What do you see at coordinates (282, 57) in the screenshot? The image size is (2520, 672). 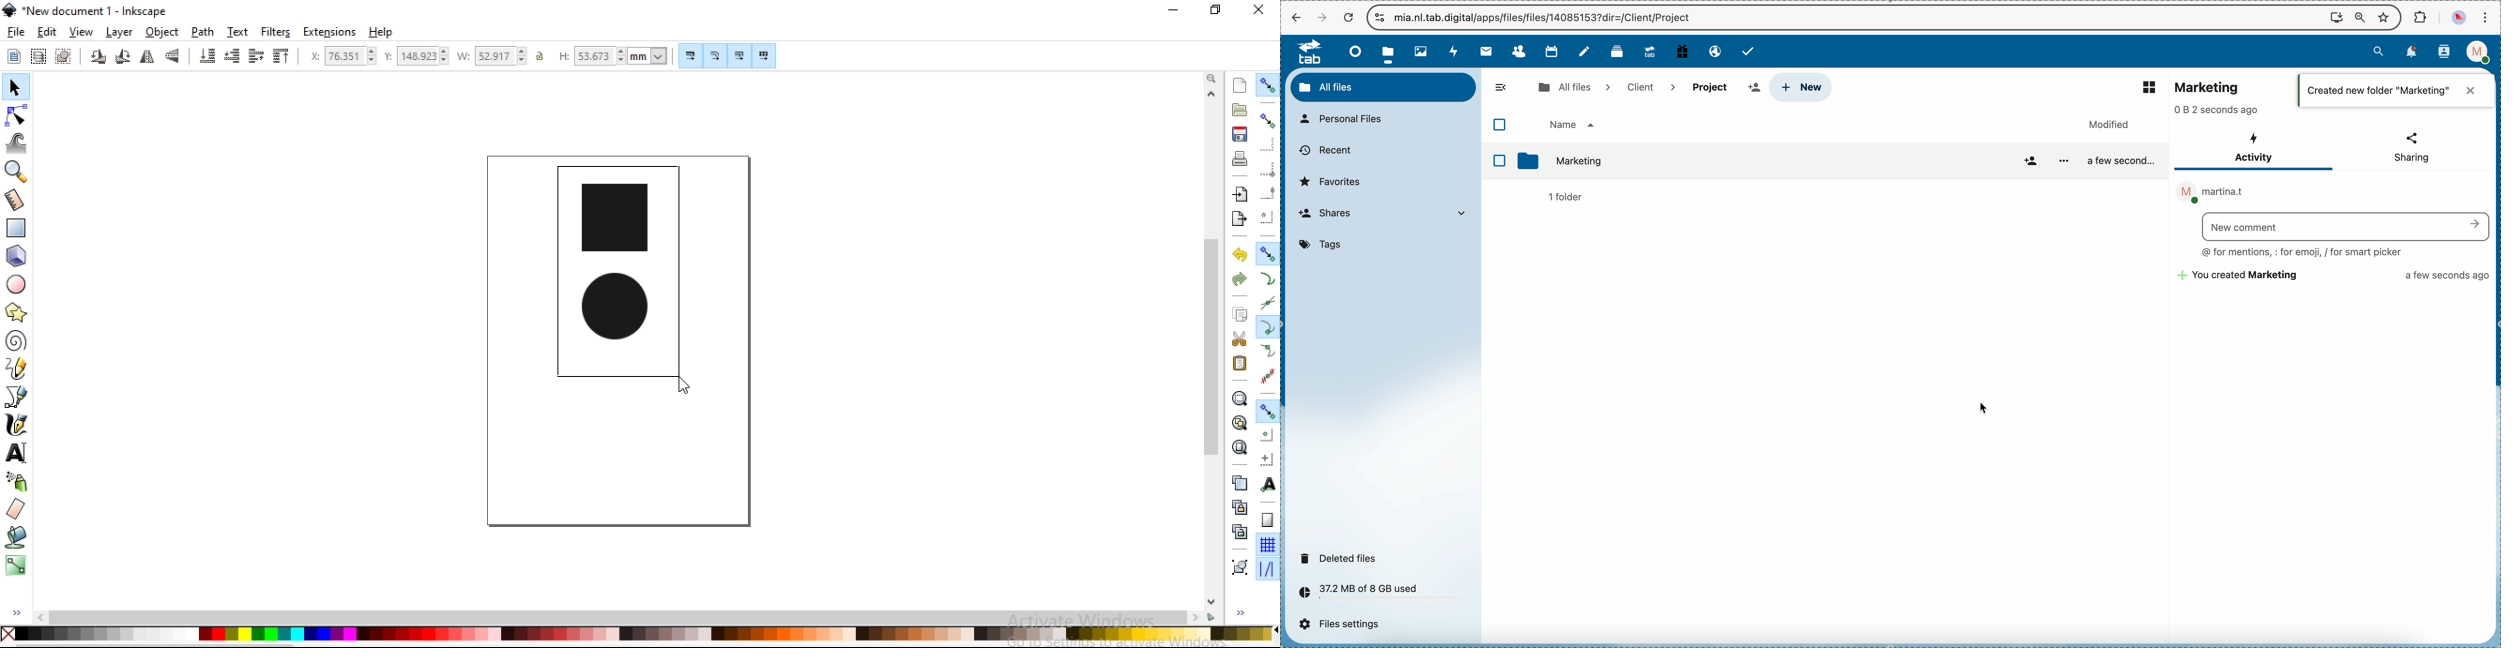 I see `raise selection to top` at bounding box center [282, 57].